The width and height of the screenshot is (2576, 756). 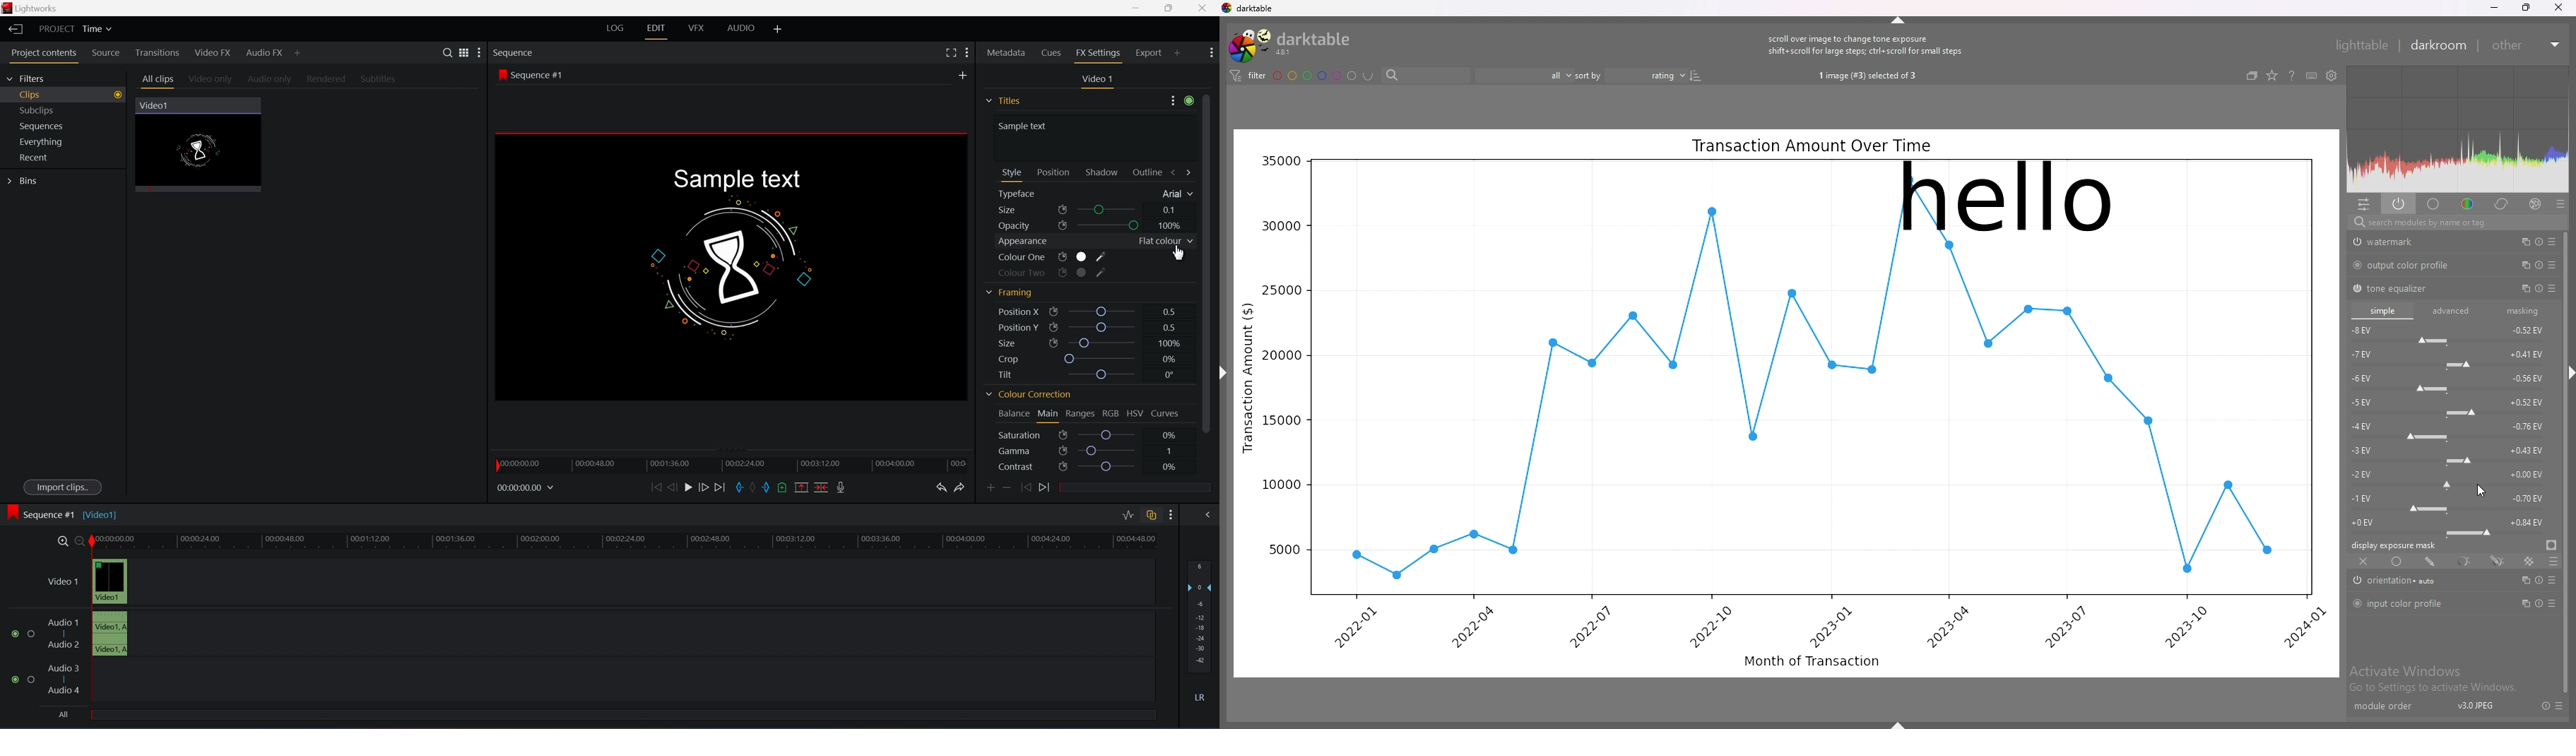 What do you see at coordinates (33, 634) in the screenshot?
I see `checkbox` at bounding box center [33, 634].